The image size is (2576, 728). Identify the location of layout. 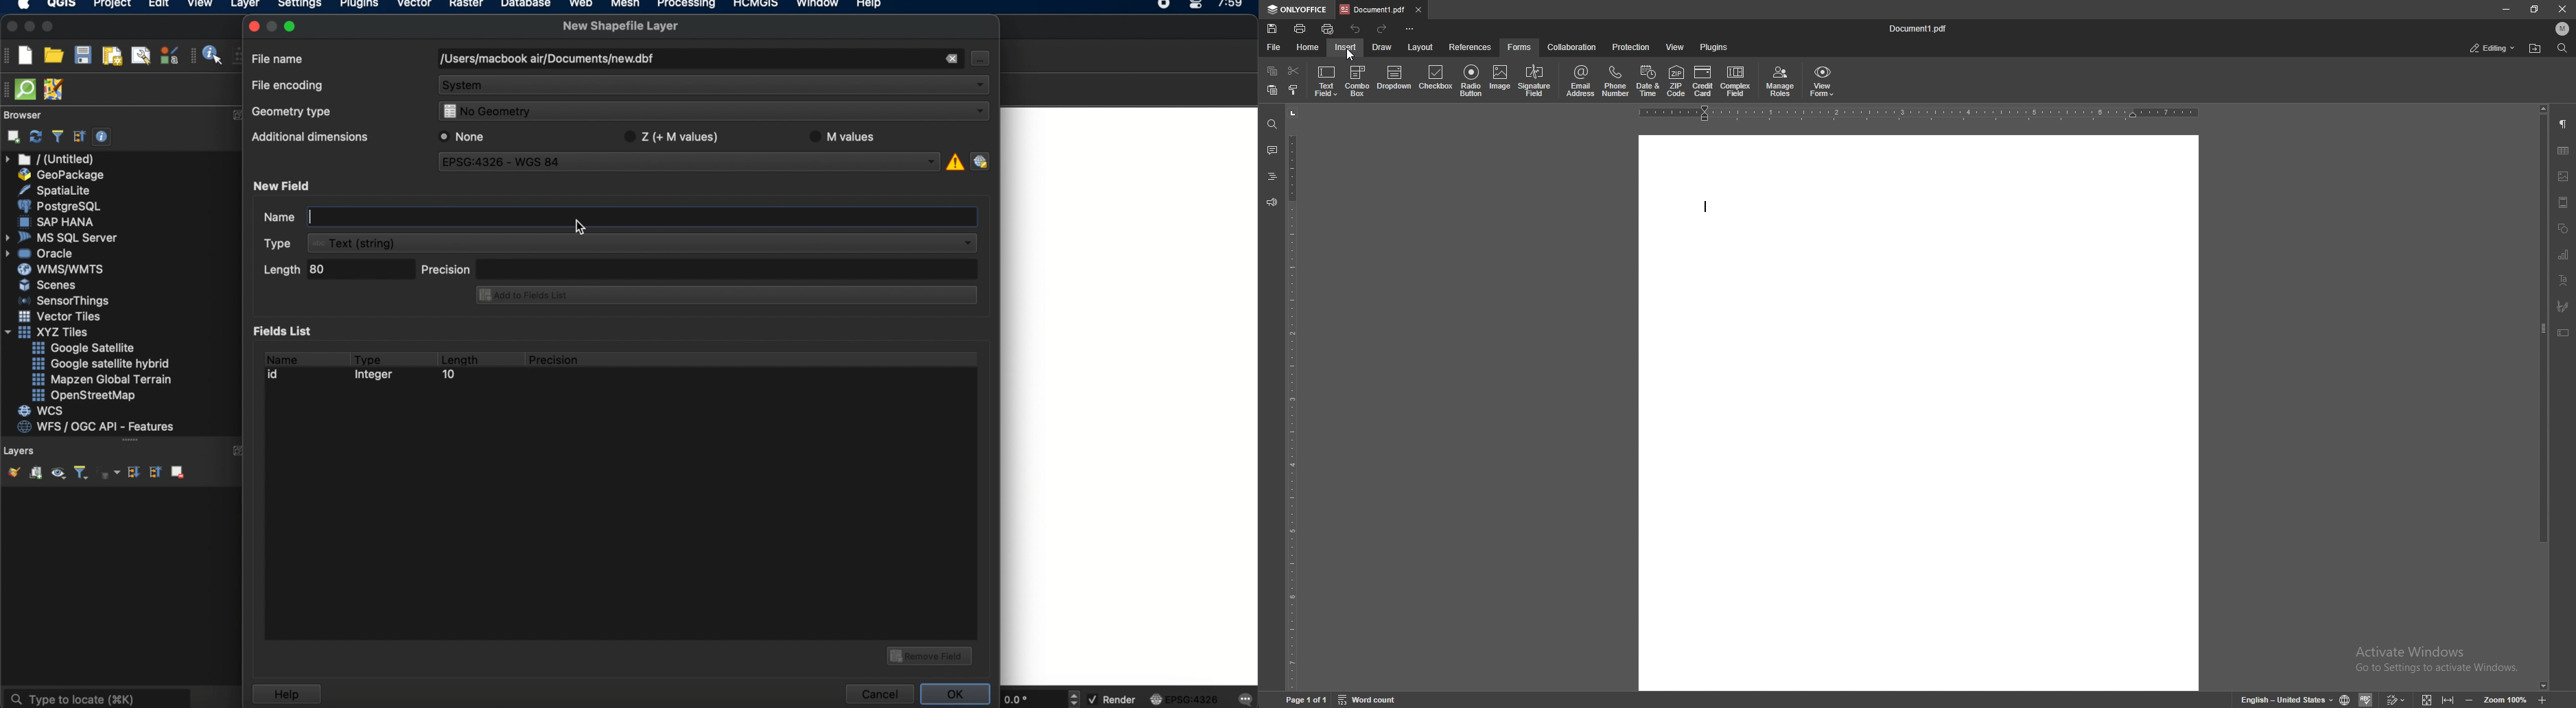
(1422, 48).